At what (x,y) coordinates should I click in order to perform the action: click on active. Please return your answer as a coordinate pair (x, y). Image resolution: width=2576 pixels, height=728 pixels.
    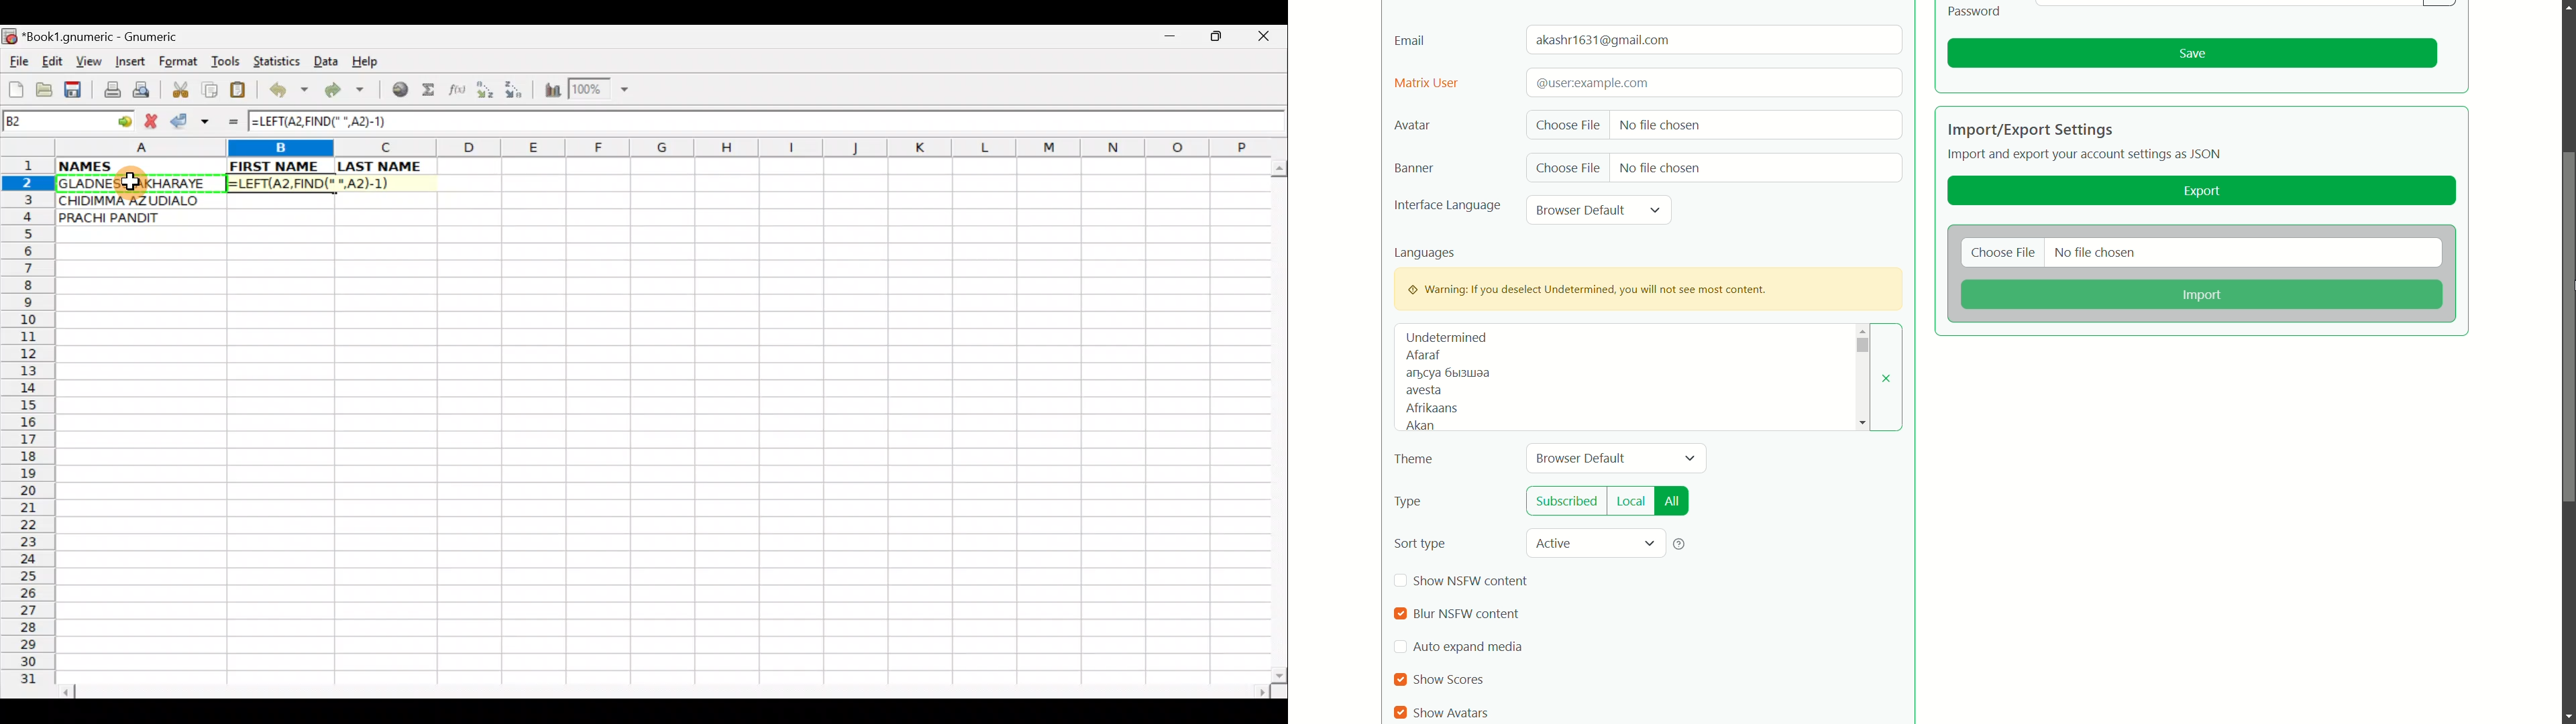
    Looking at the image, I should click on (1556, 542).